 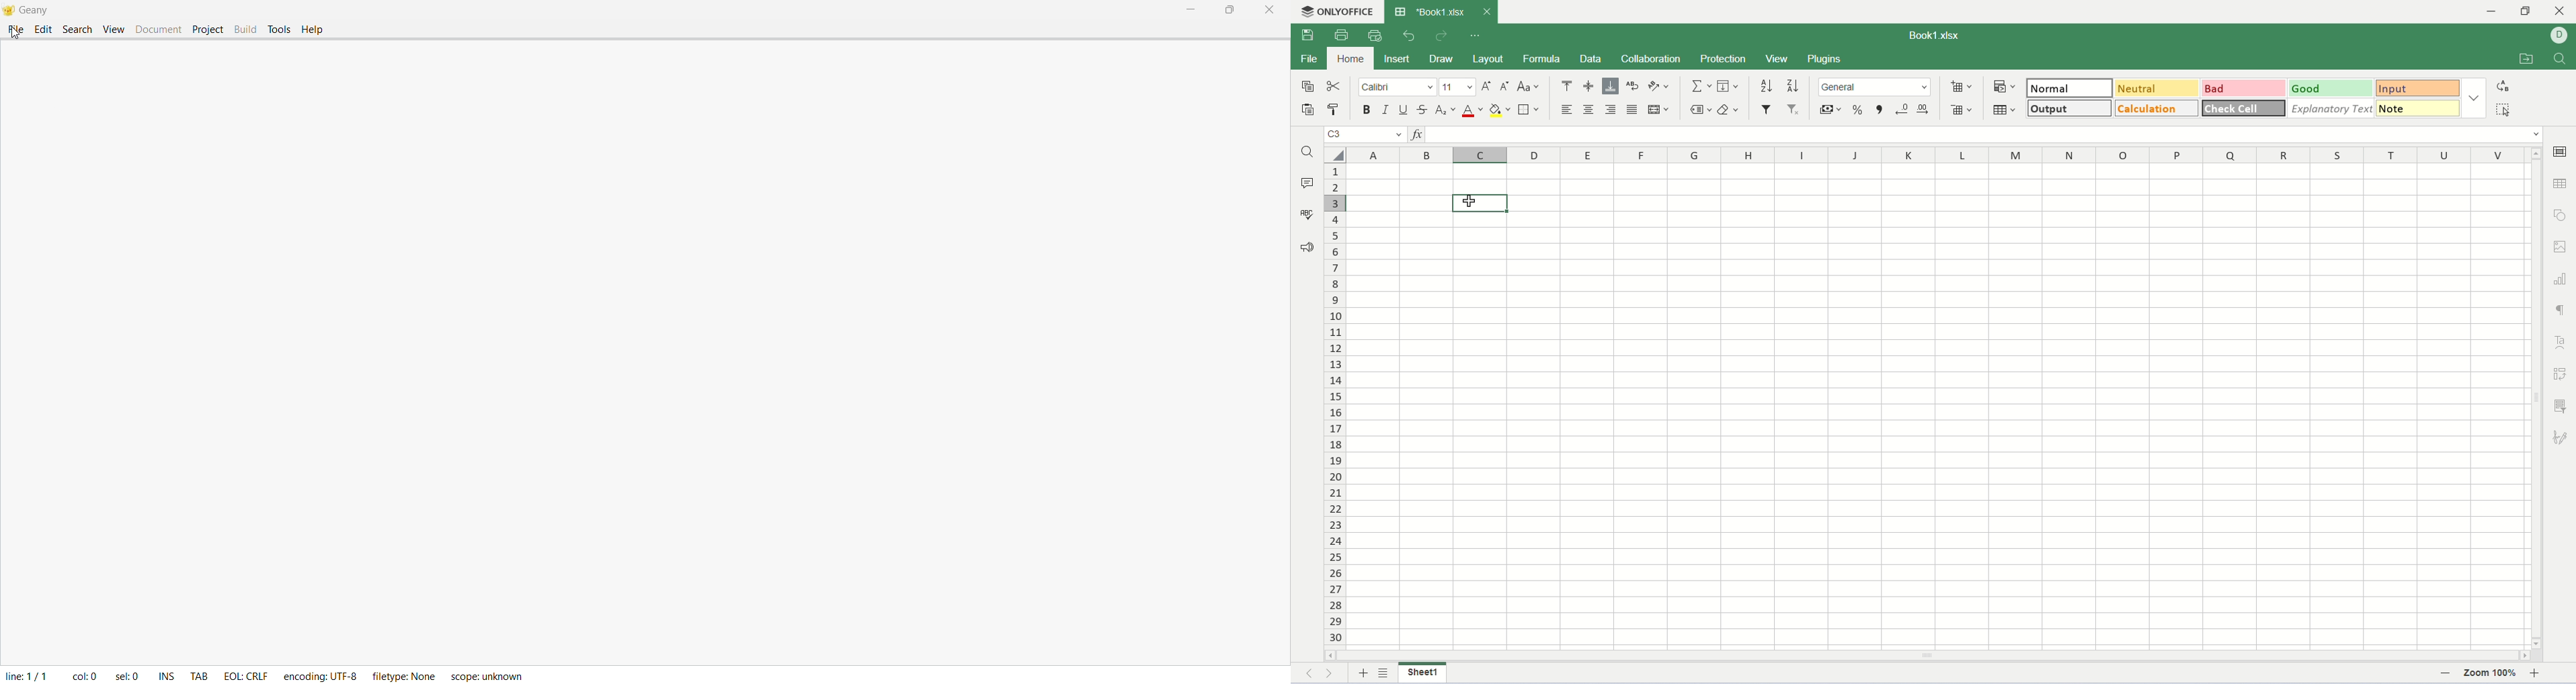 I want to click on next, so click(x=1329, y=672).